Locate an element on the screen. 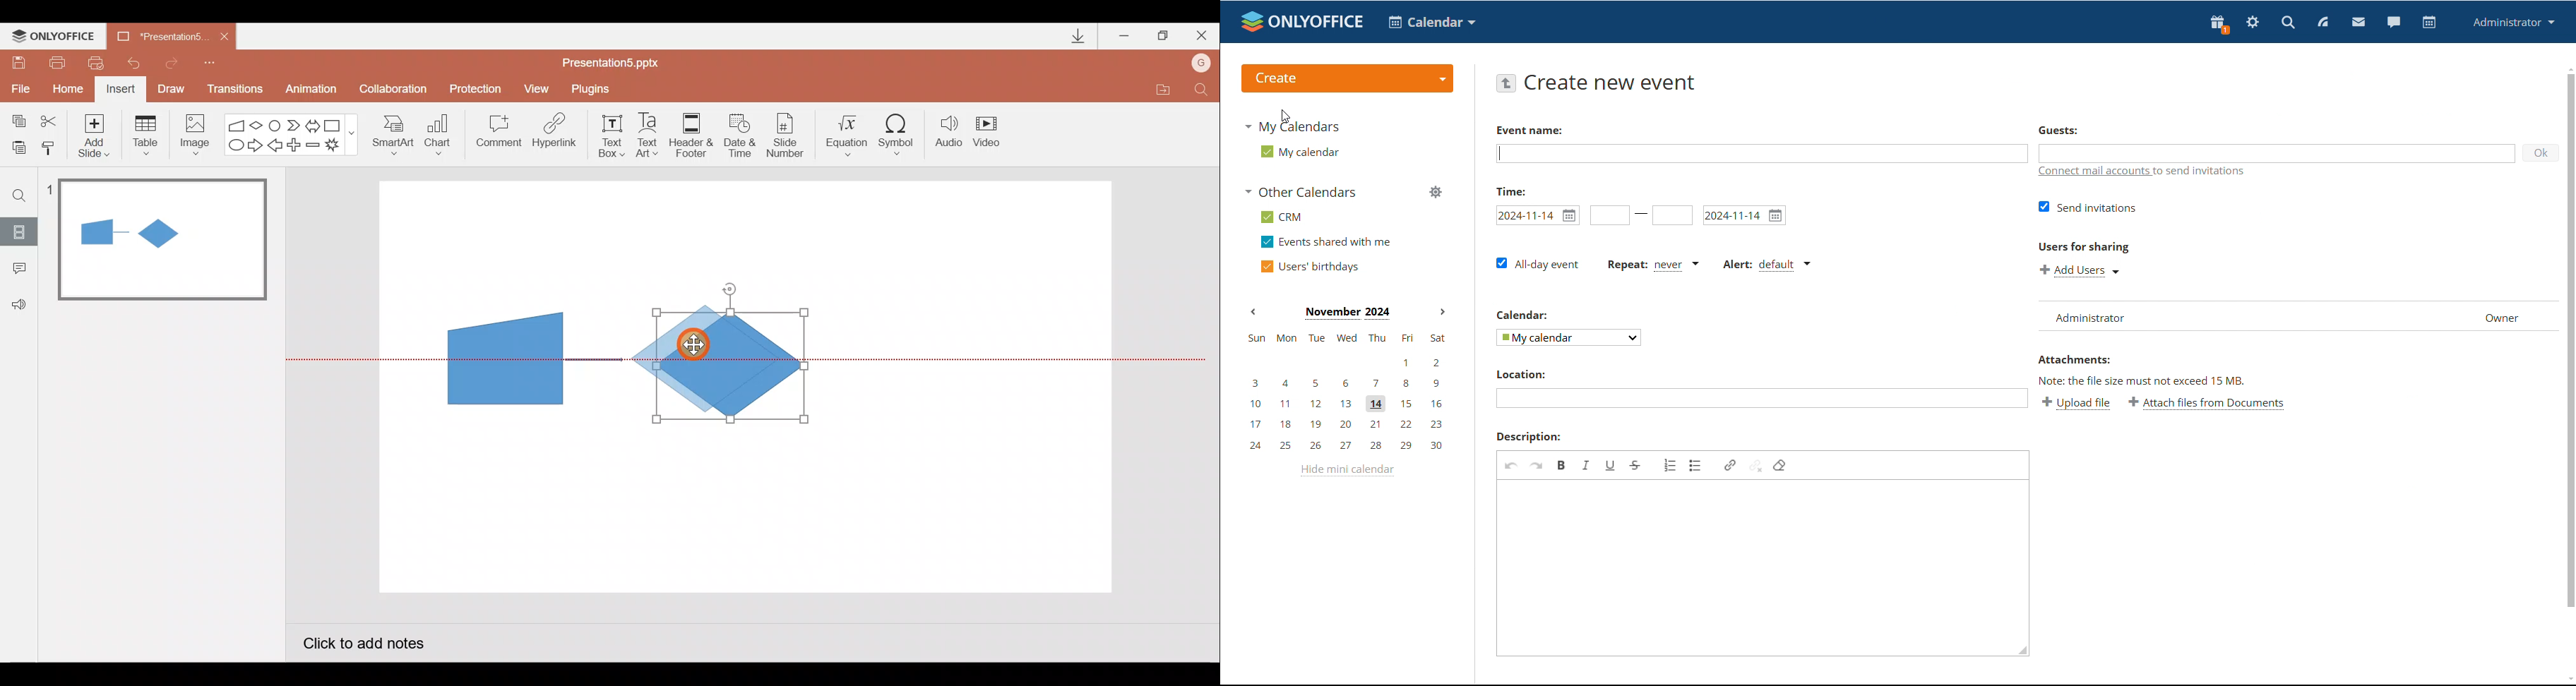  set start time is located at coordinates (1610, 215).